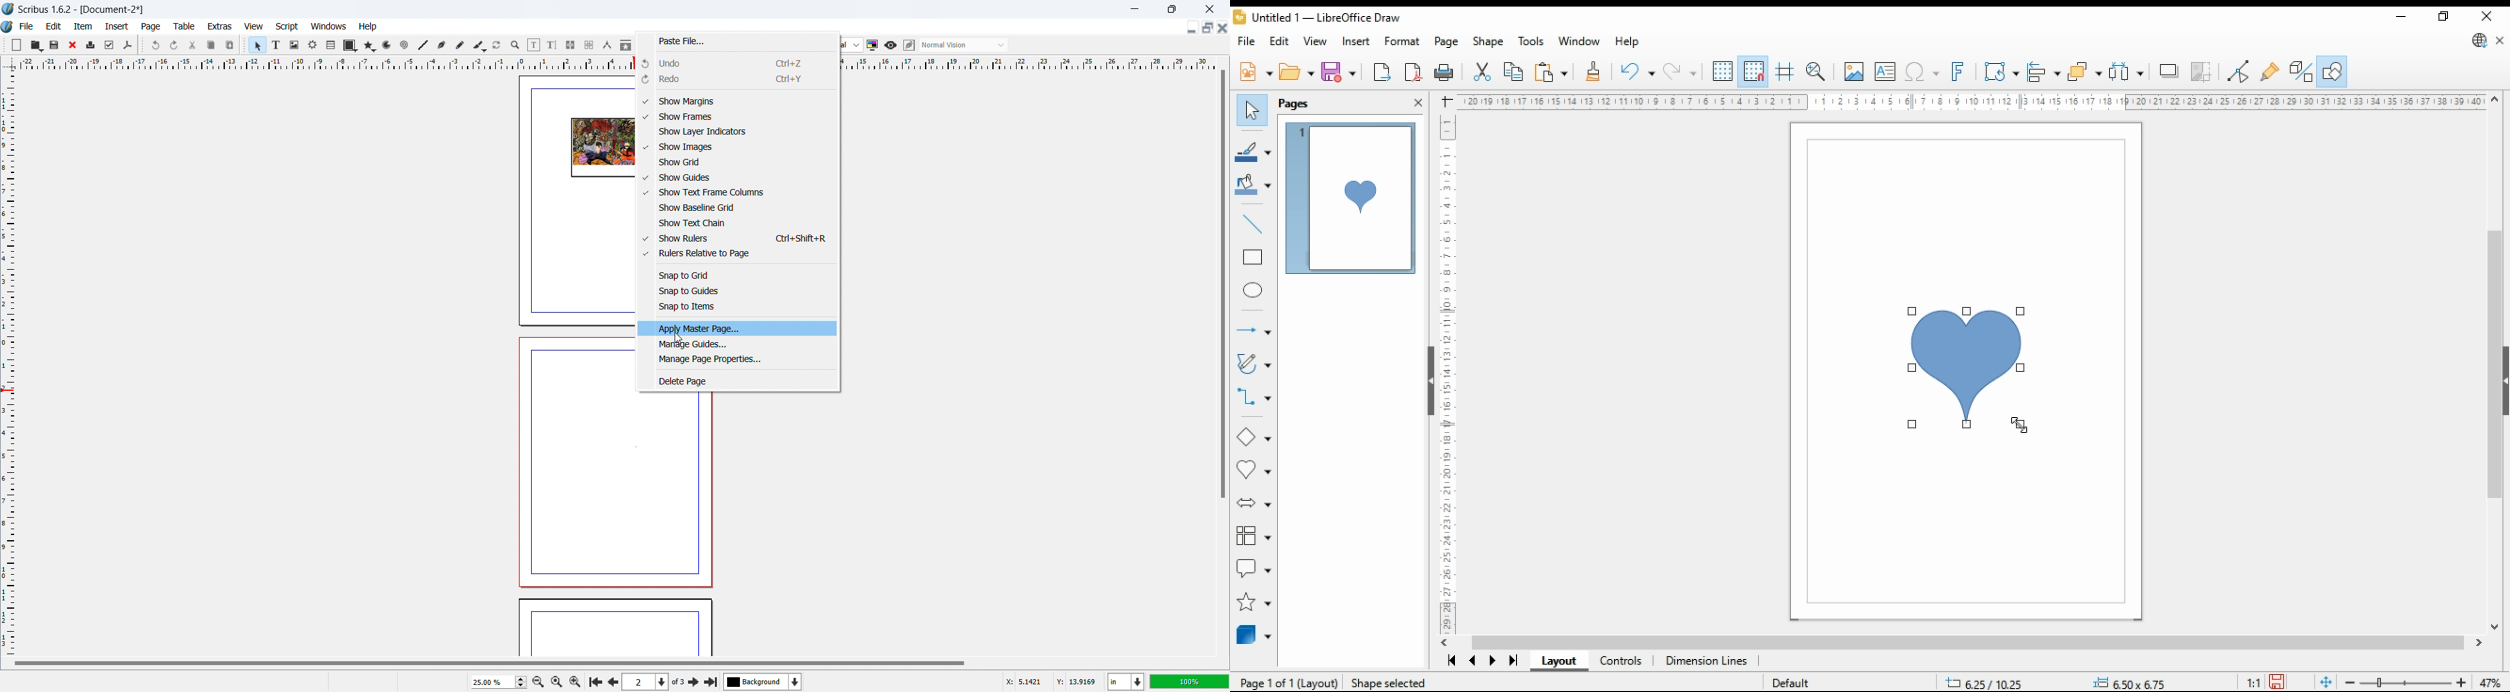  I want to click on line, so click(422, 45).